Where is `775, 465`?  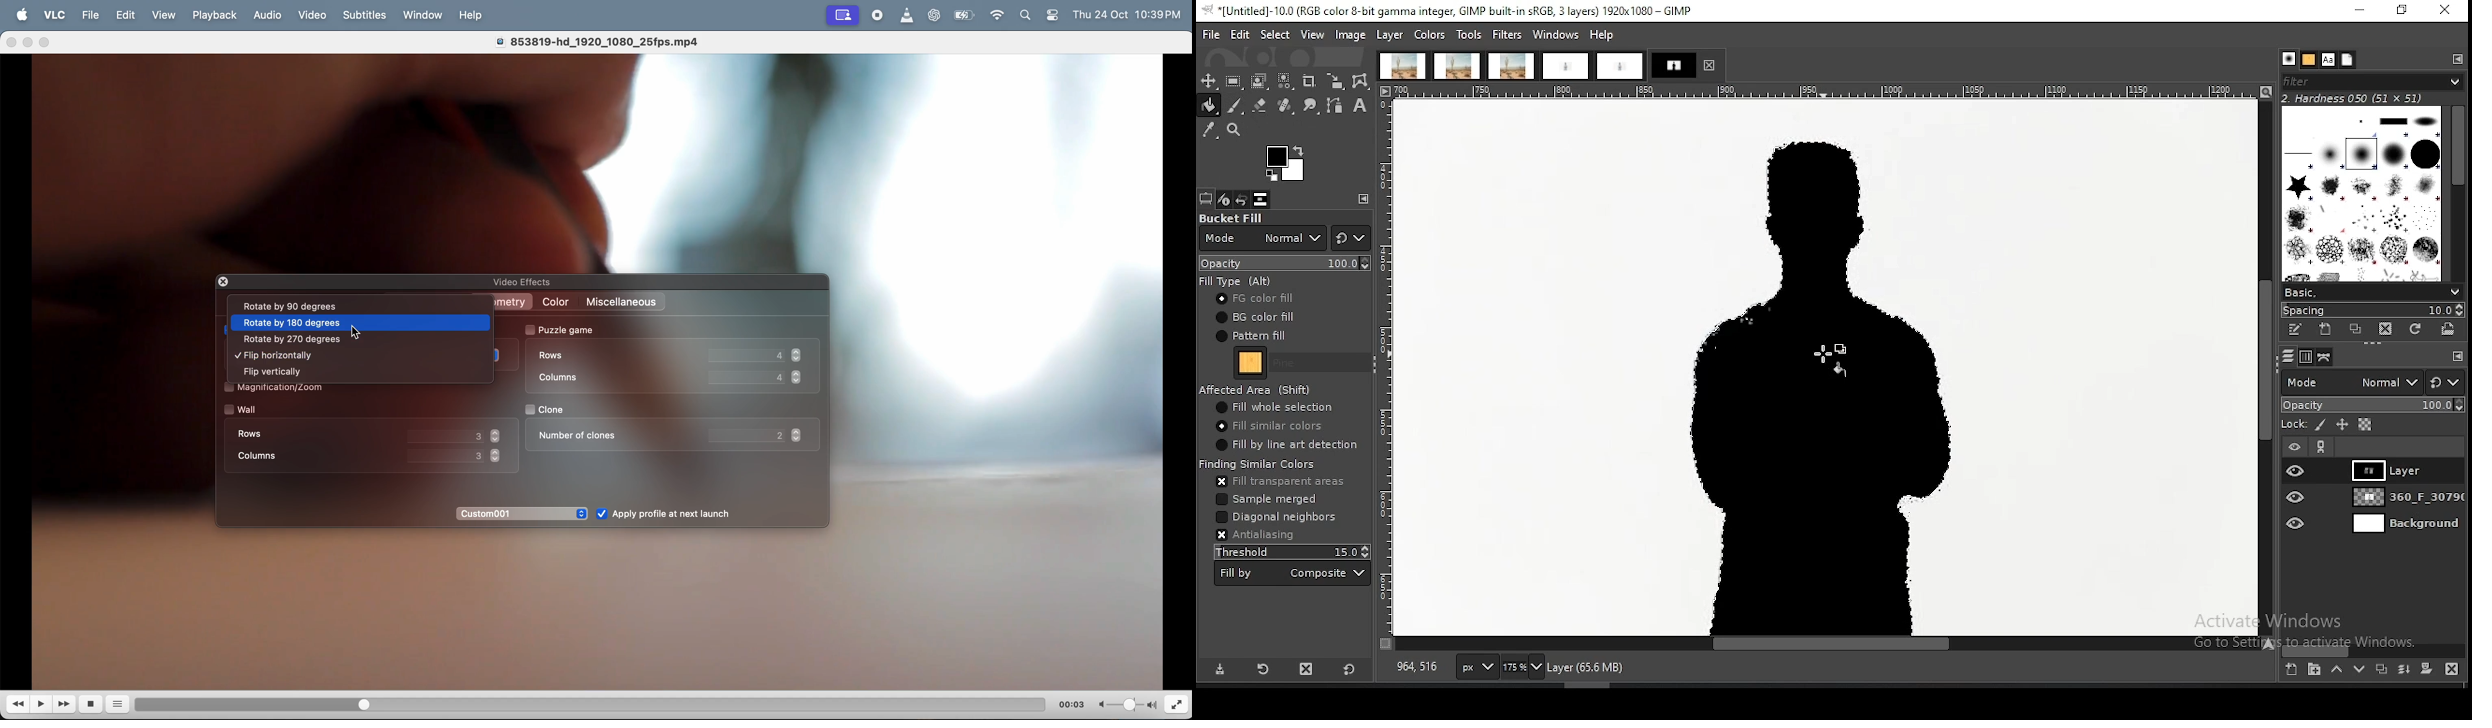 775, 465 is located at coordinates (1419, 668).